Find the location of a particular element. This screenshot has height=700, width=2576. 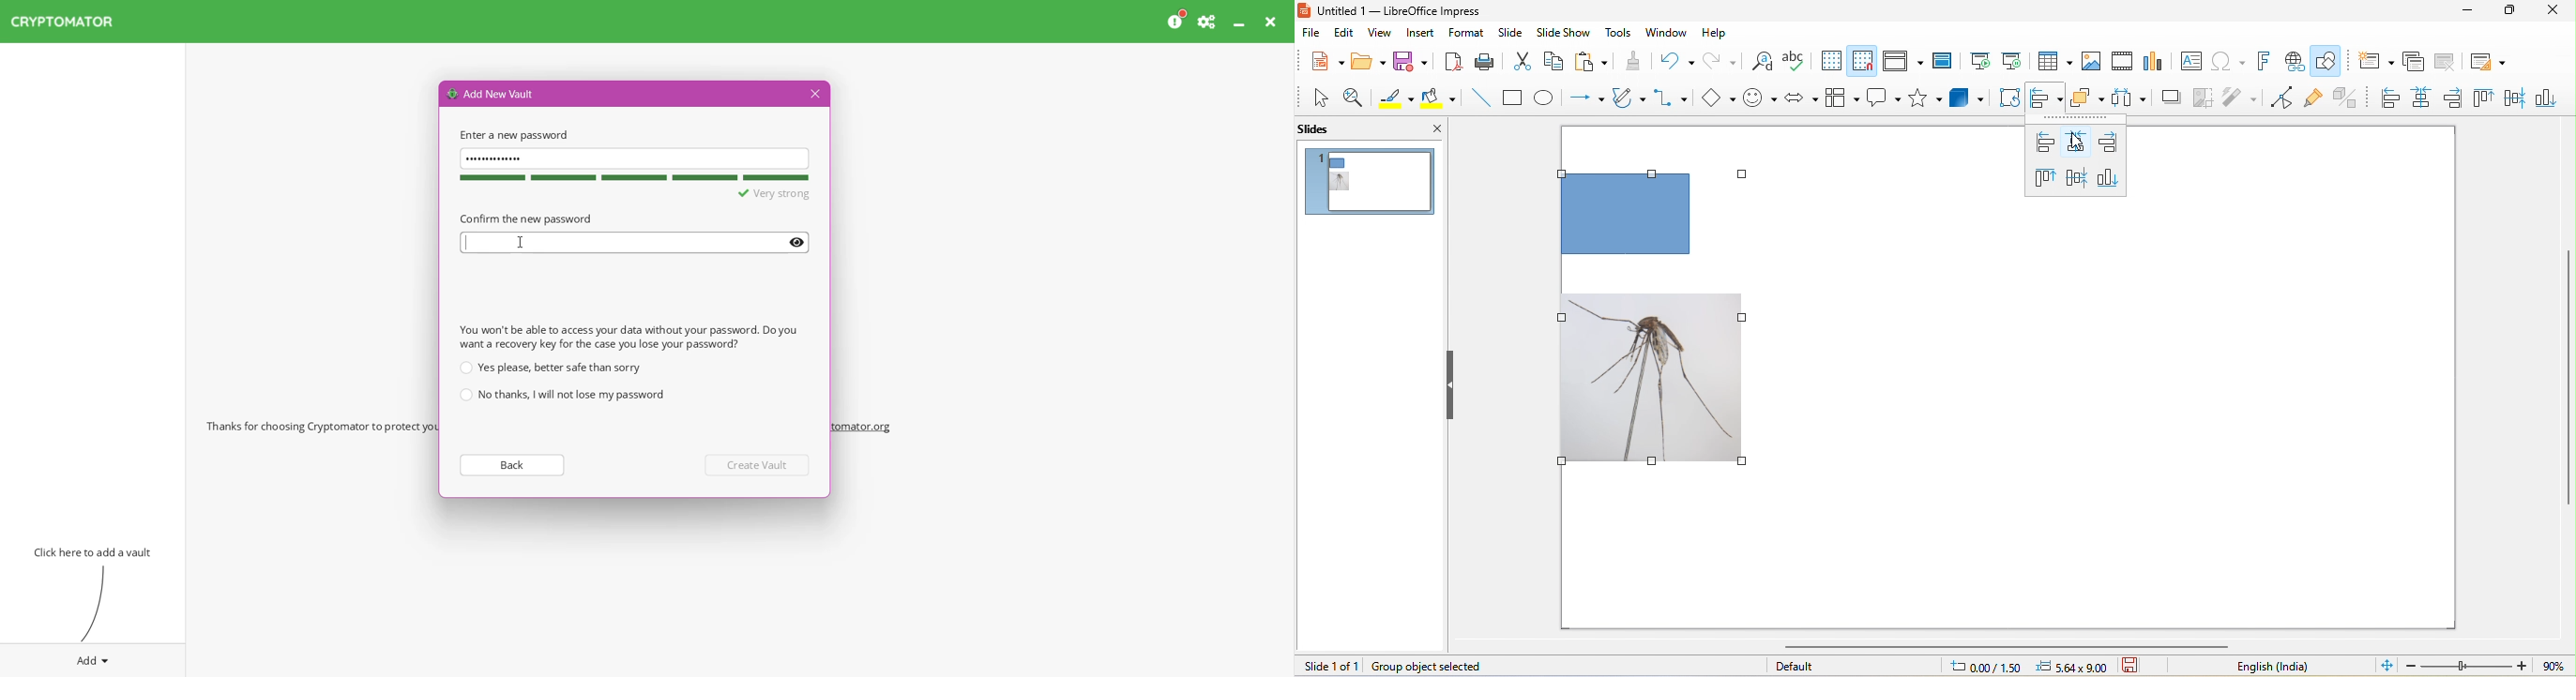

Back is located at coordinates (511, 464).